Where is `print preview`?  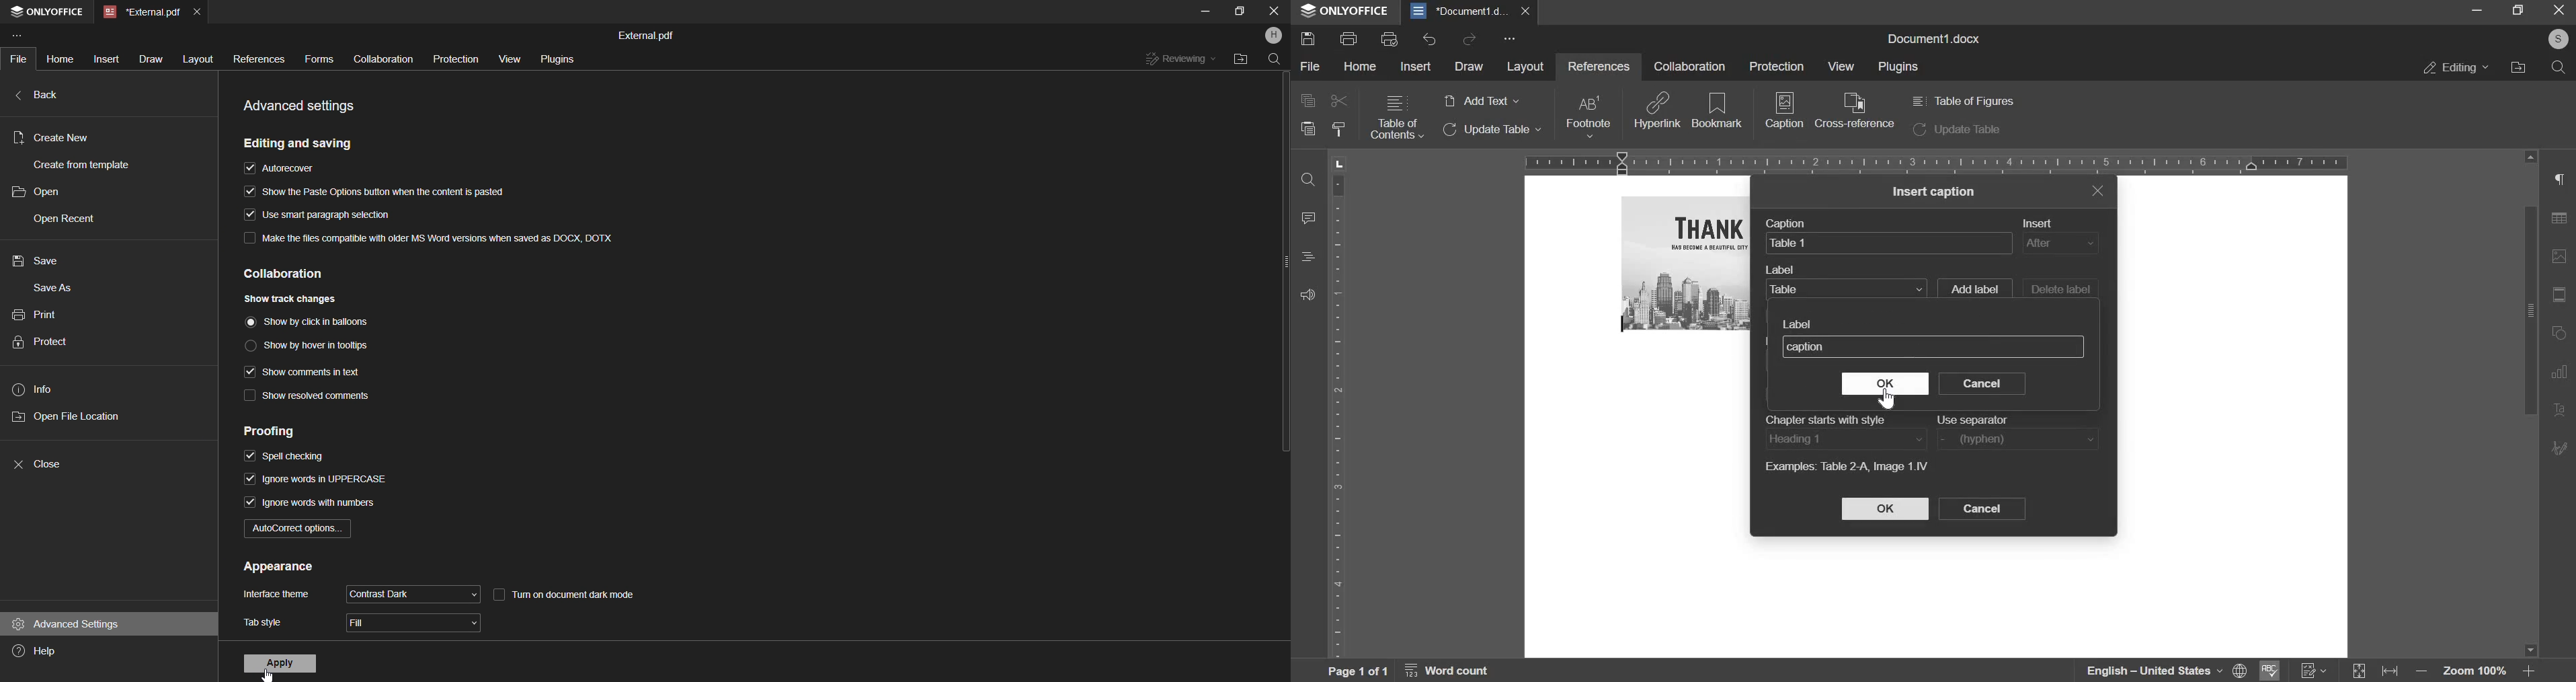
print preview is located at coordinates (1390, 38).